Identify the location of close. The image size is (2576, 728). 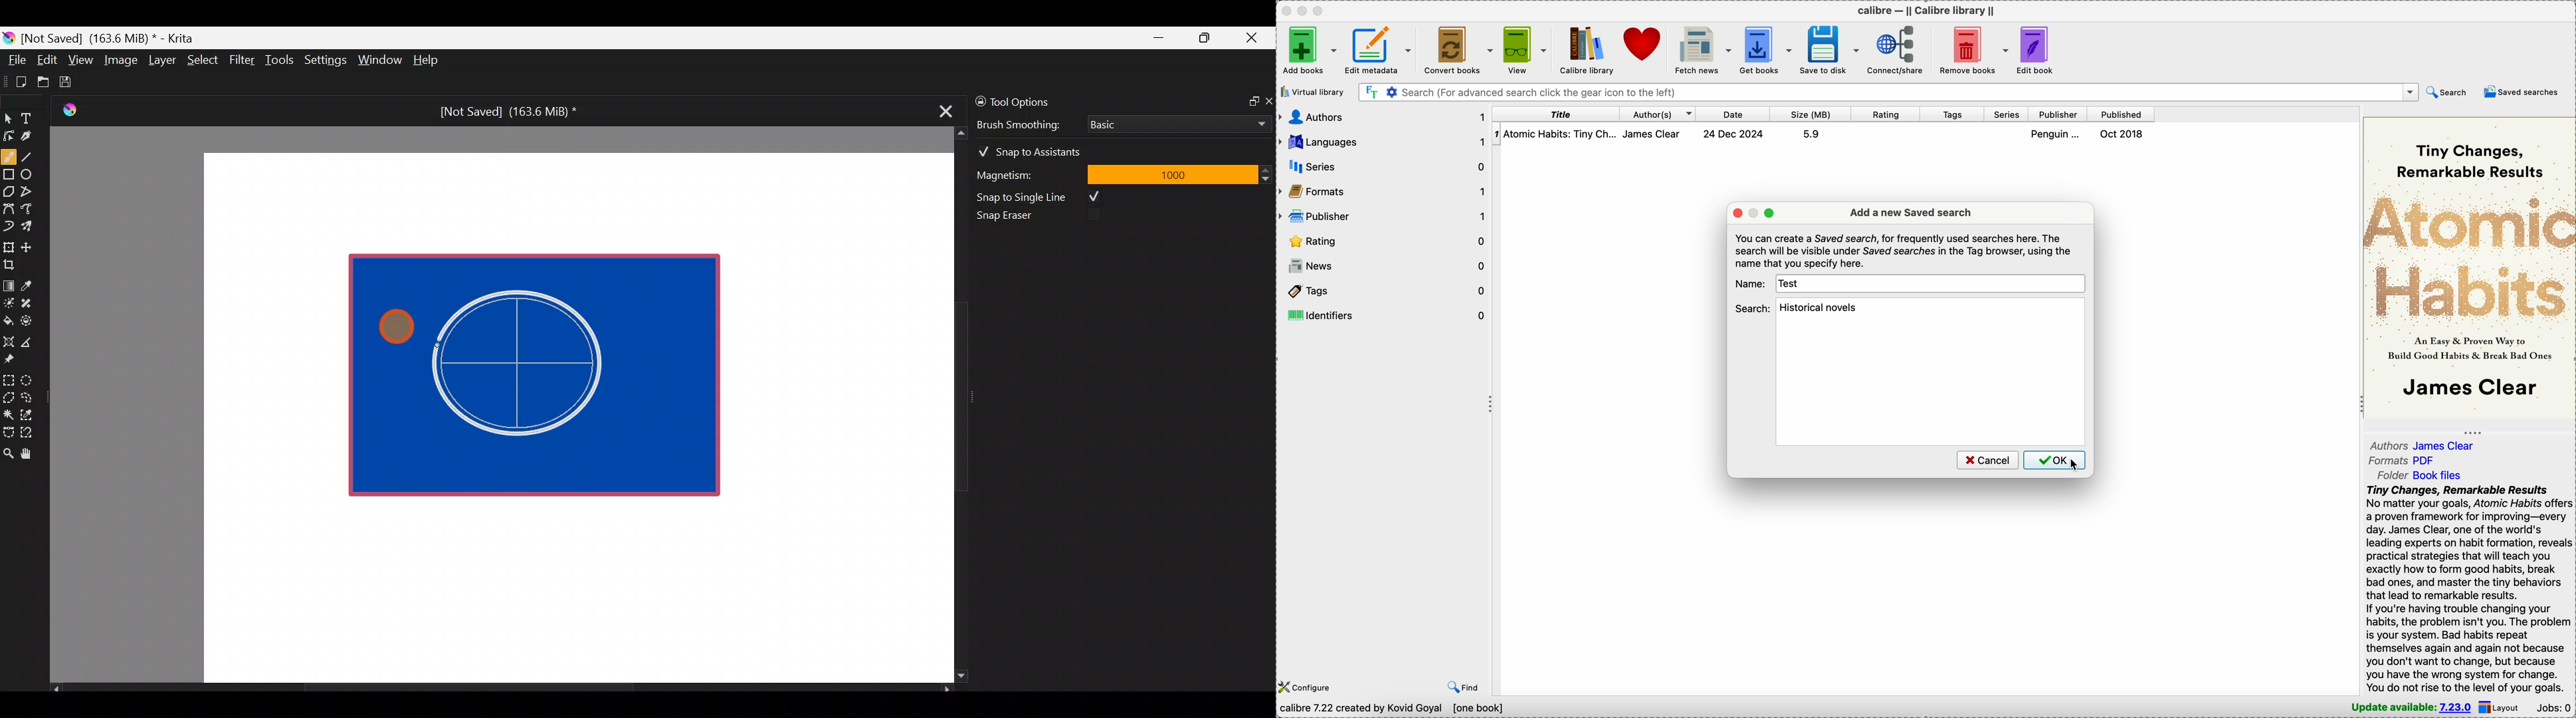
(1285, 10).